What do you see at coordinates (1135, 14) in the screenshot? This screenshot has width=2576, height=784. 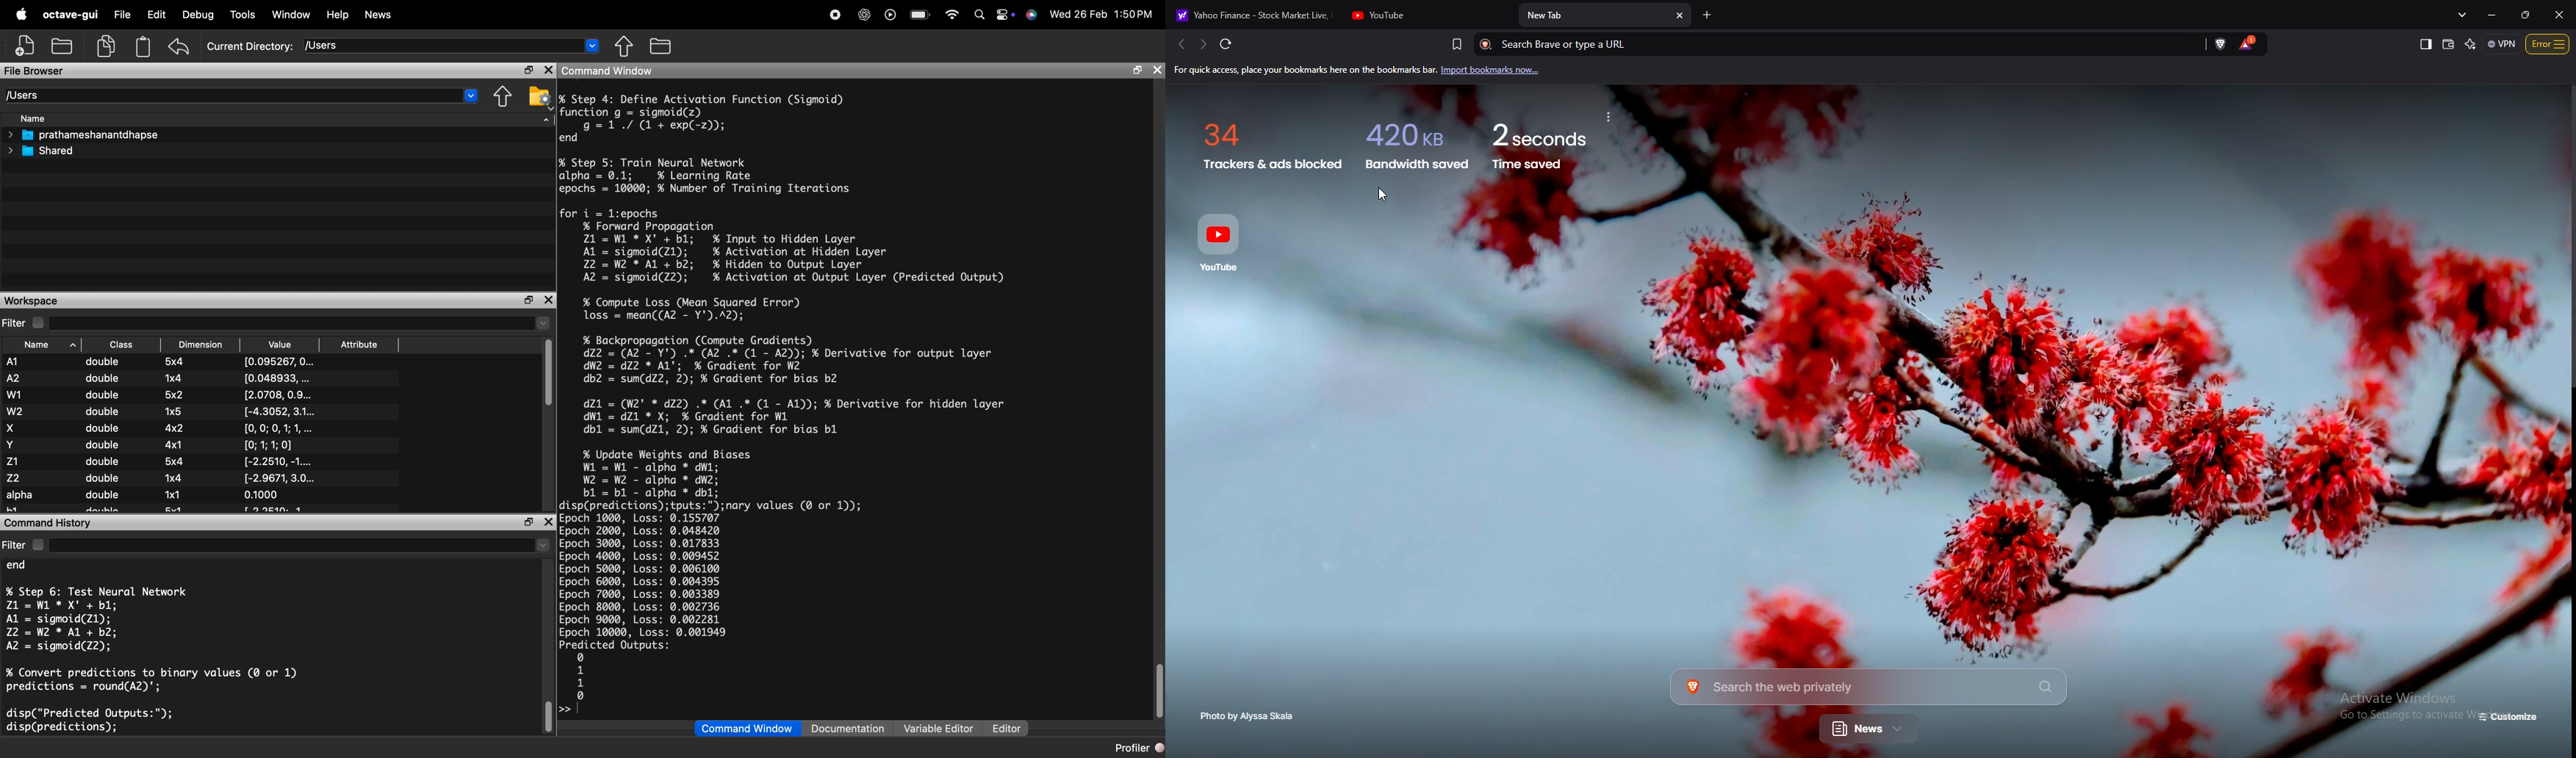 I see `1:50PM` at bounding box center [1135, 14].